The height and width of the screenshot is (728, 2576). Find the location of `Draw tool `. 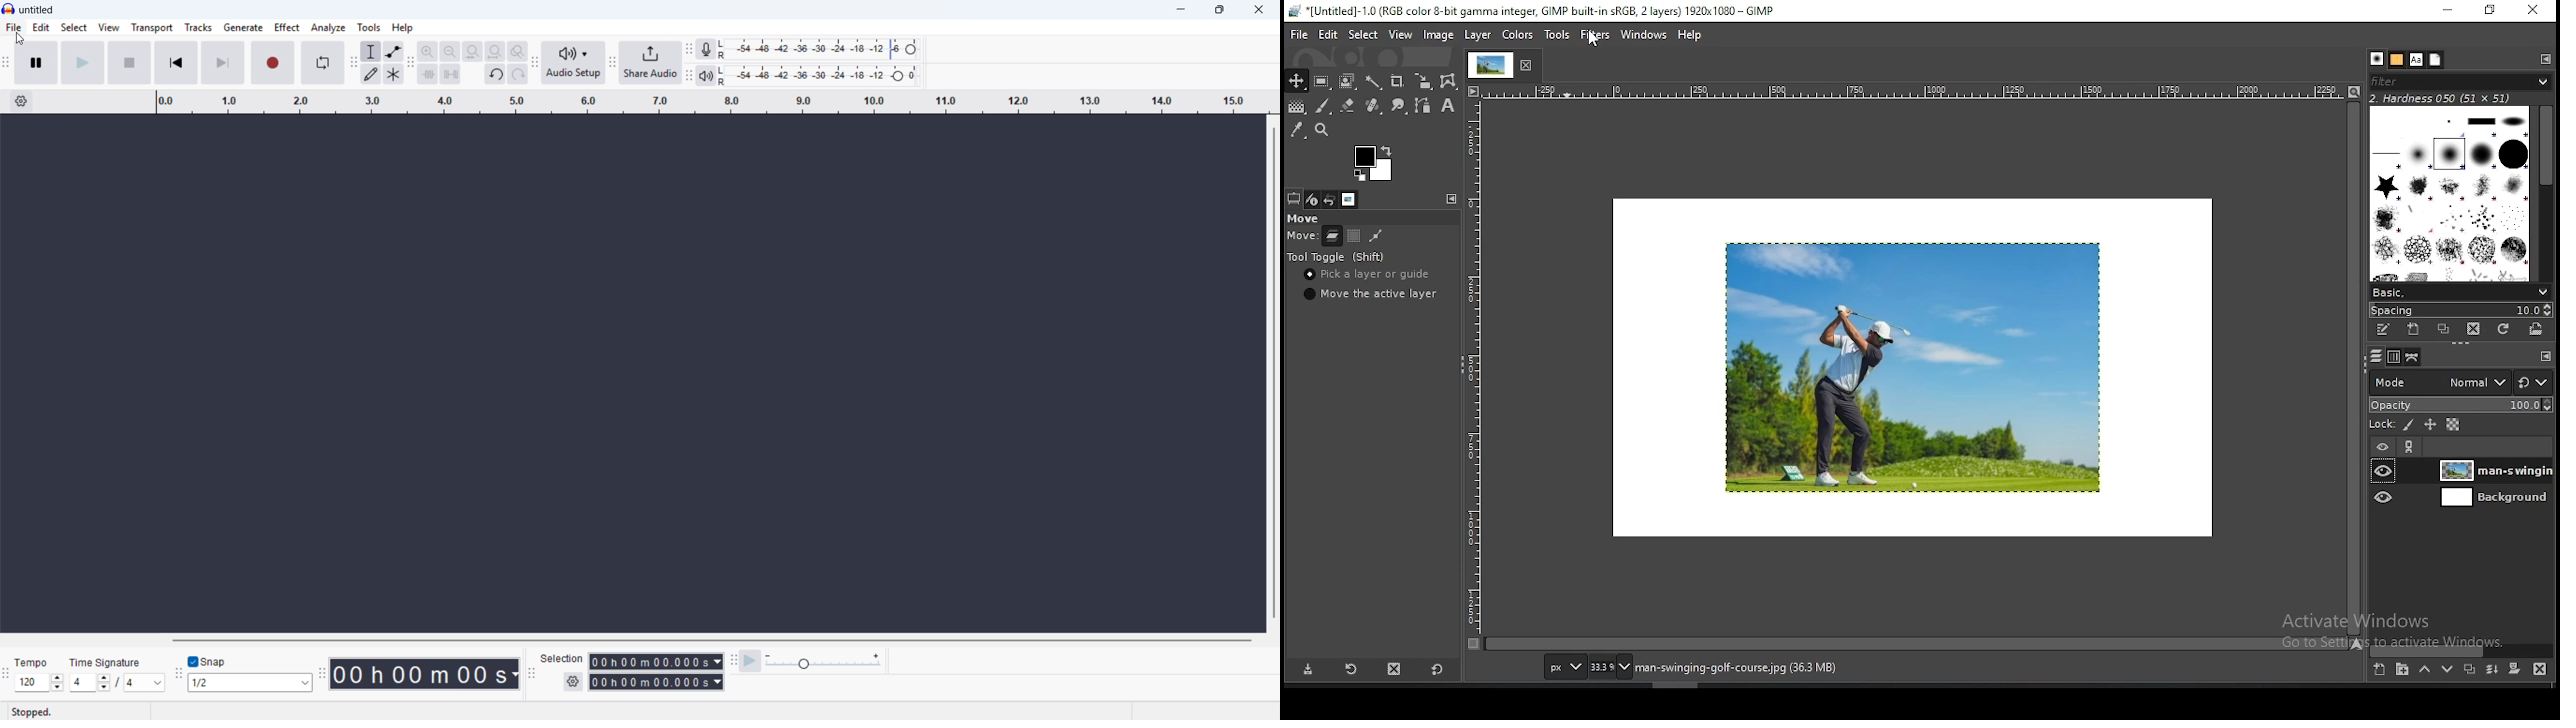

Draw tool  is located at coordinates (371, 74).